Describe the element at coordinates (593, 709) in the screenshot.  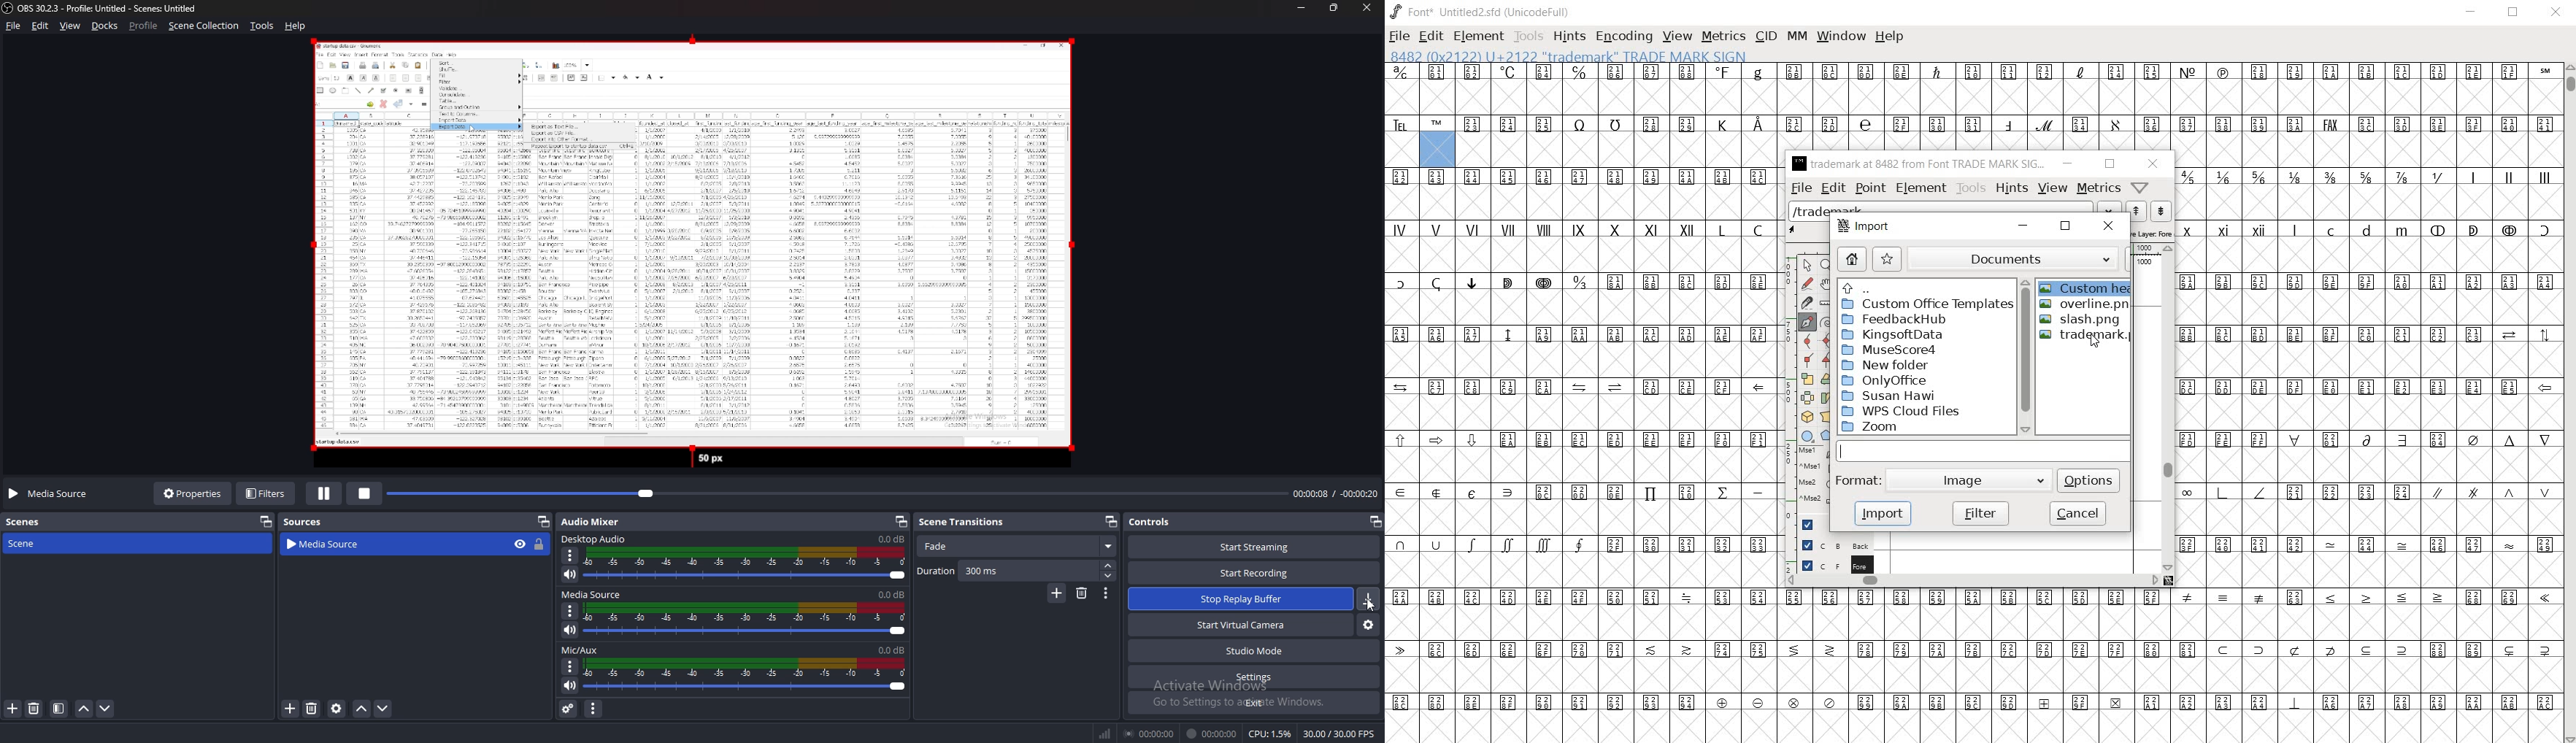
I see `audio mixer menu` at that location.